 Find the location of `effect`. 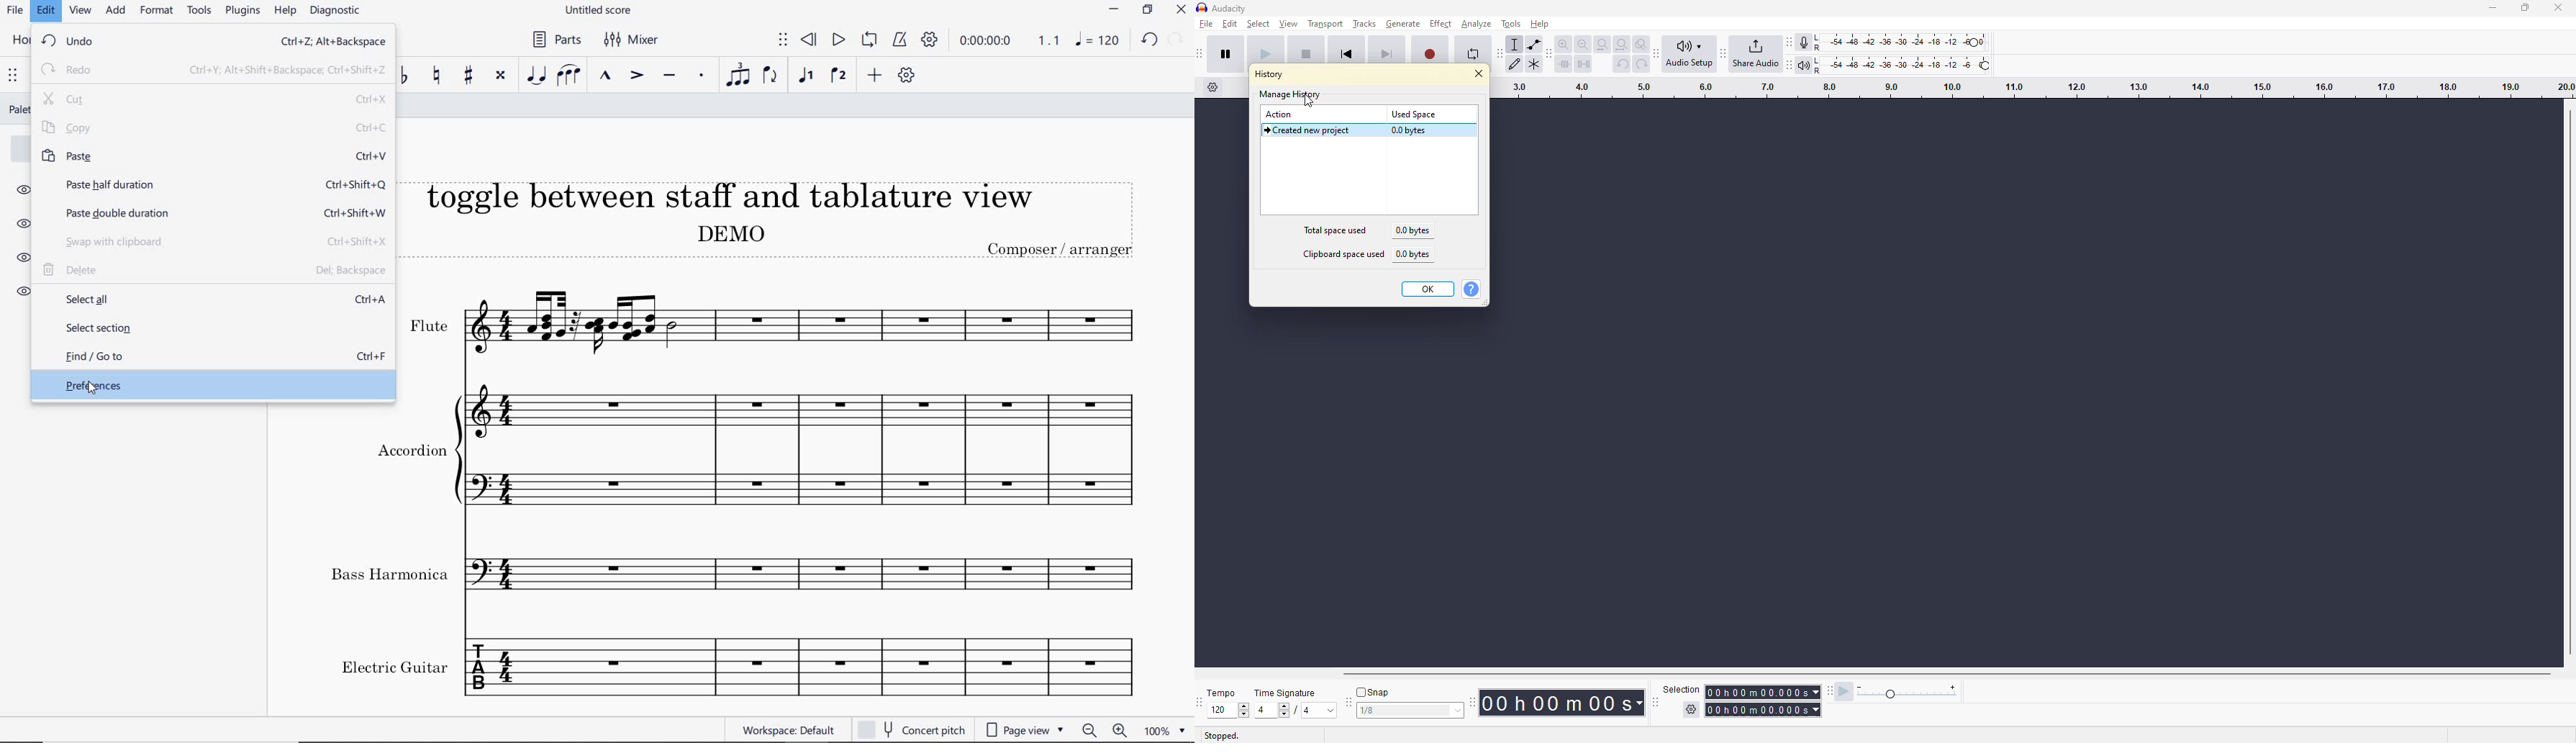

effect is located at coordinates (1439, 24).